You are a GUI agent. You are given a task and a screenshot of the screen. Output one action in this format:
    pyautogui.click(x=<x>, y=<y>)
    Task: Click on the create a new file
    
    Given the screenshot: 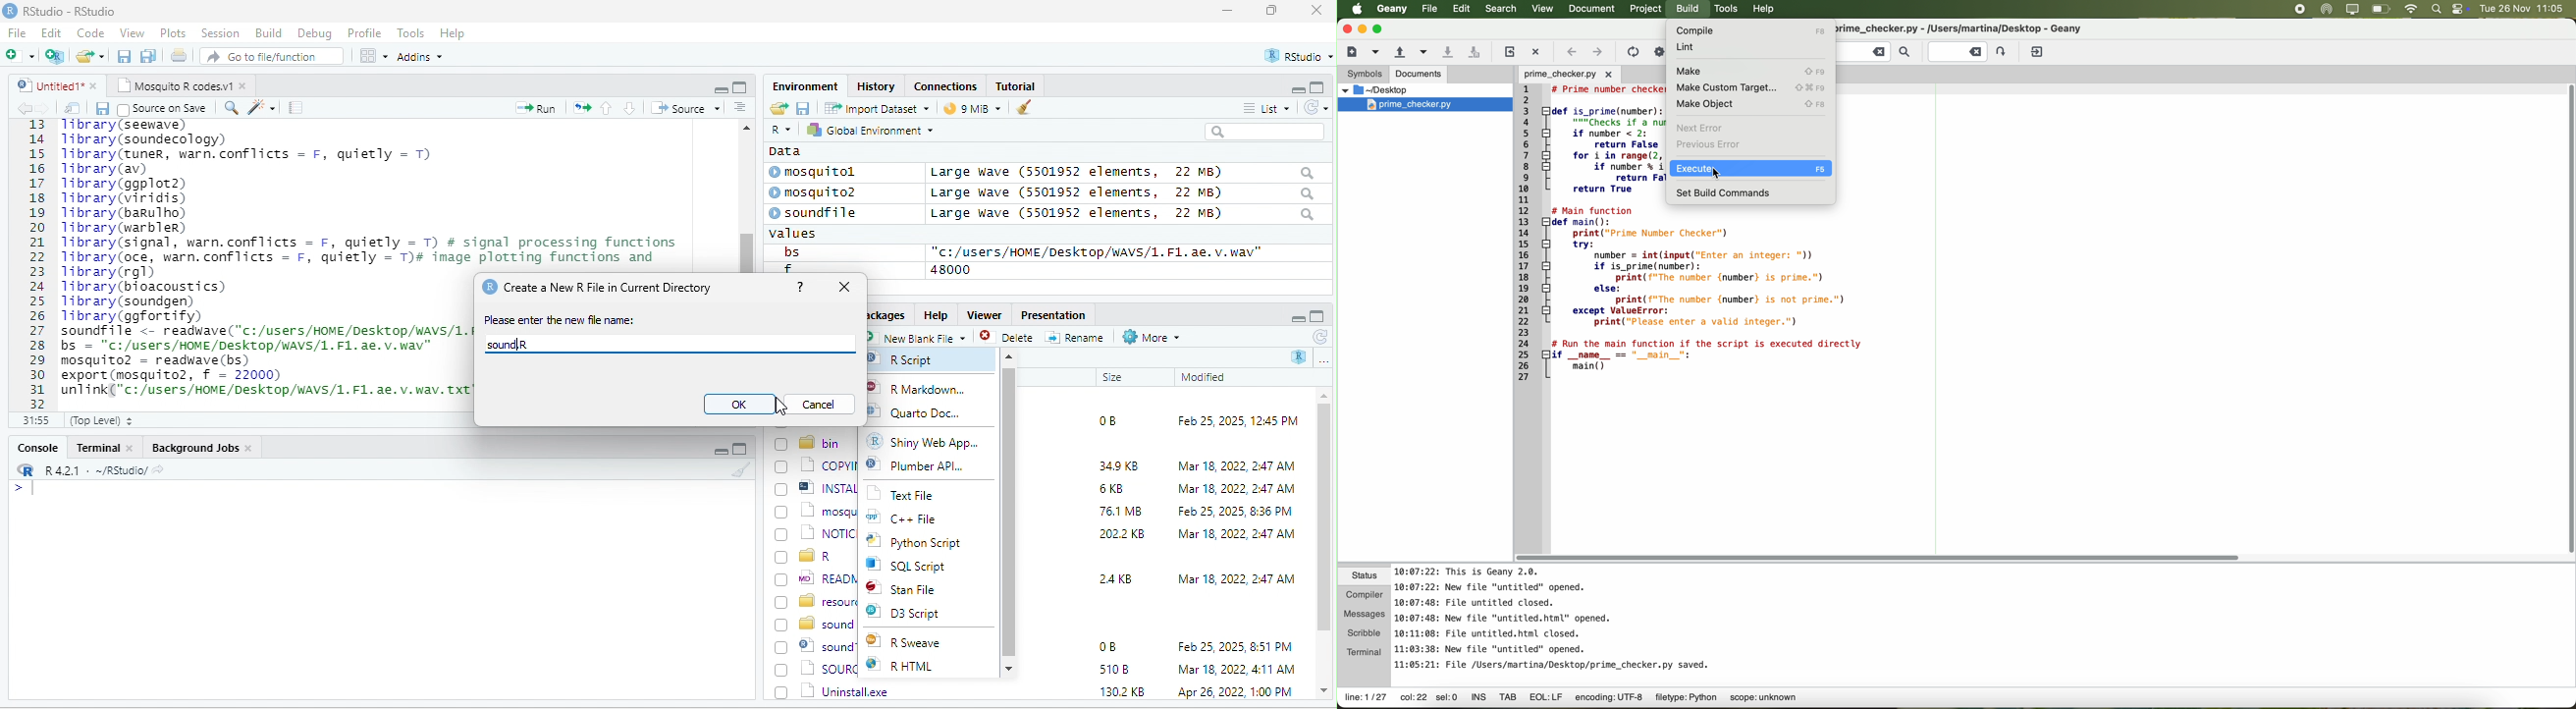 What is the action you would take?
    pyautogui.click(x=1352, y=52)
    